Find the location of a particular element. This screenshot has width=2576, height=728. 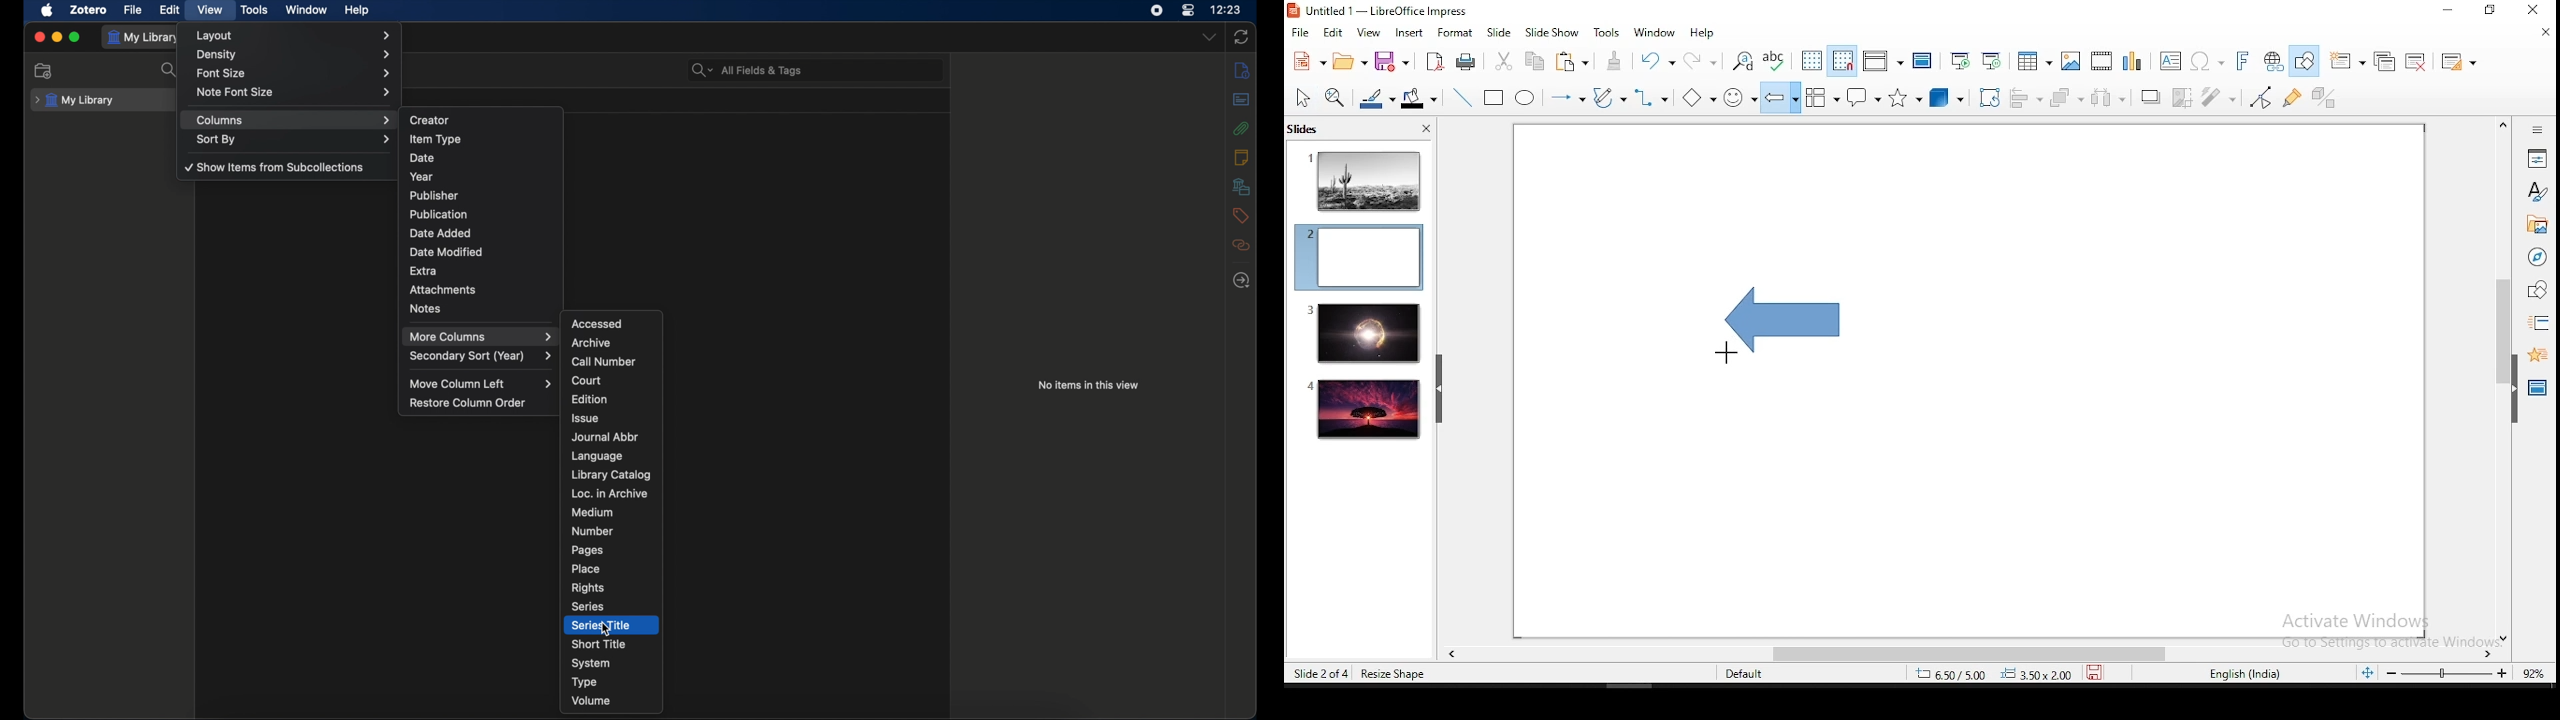

navigator is located at coordinates (2536, 259).